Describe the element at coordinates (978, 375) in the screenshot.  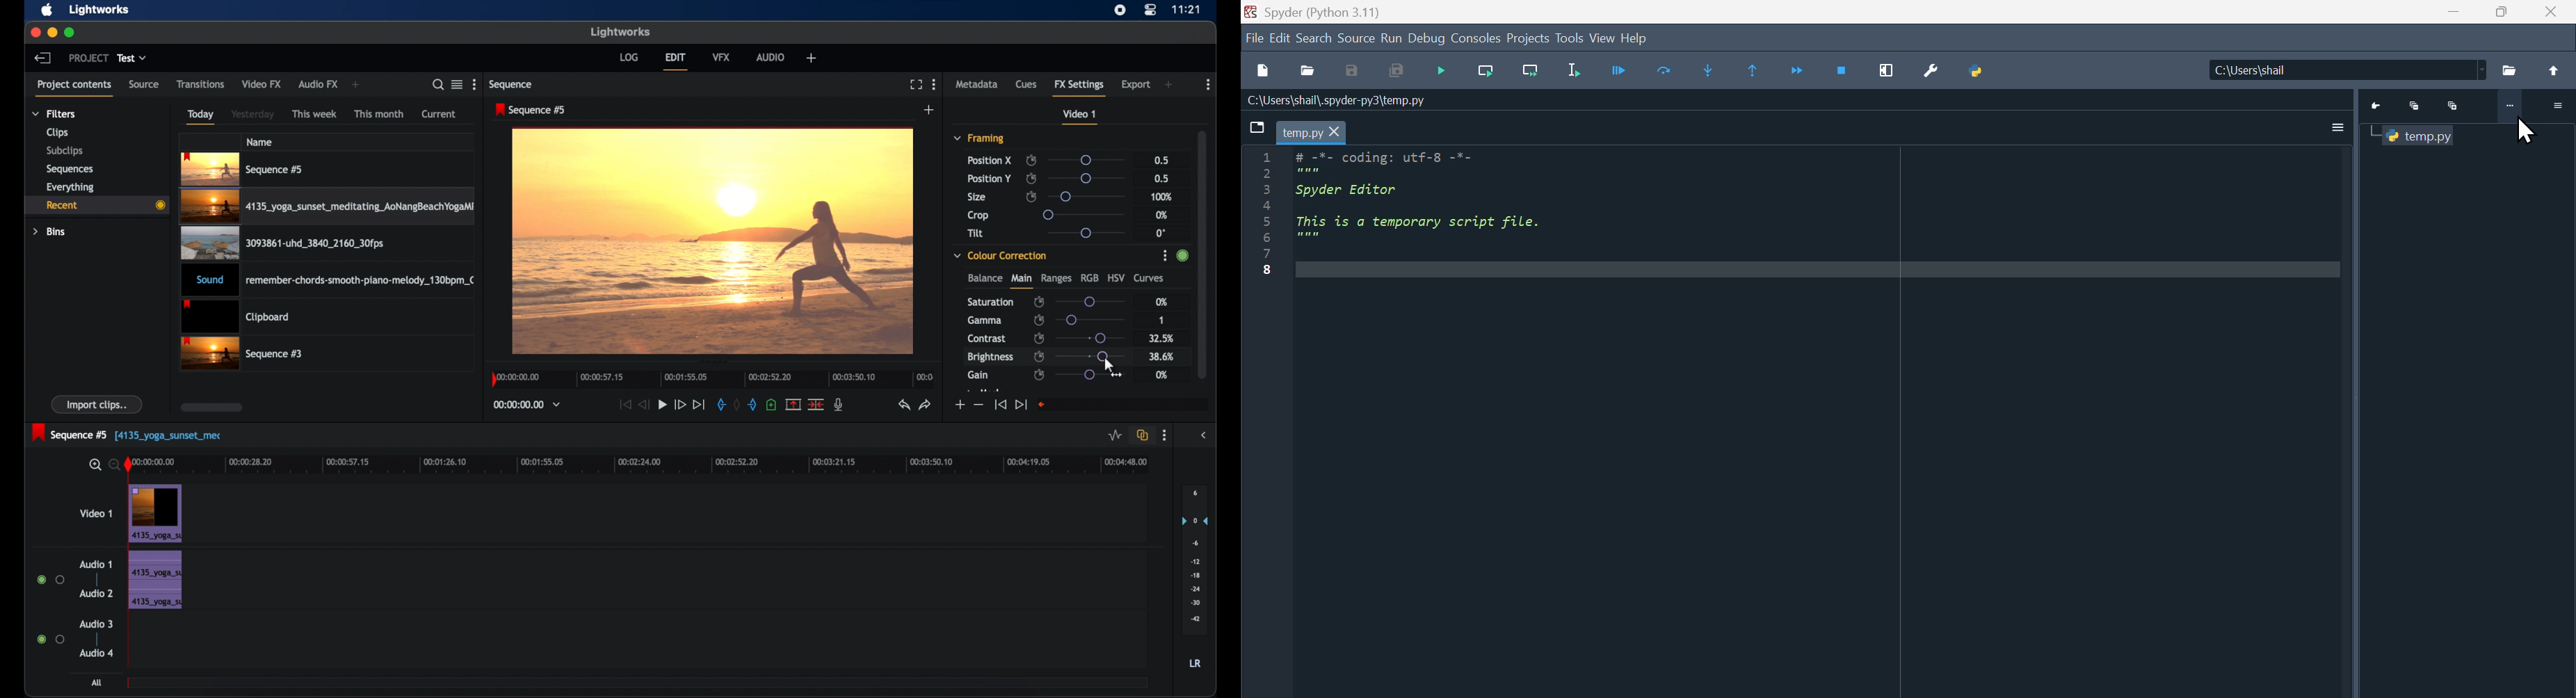
I see `gain` at that location.